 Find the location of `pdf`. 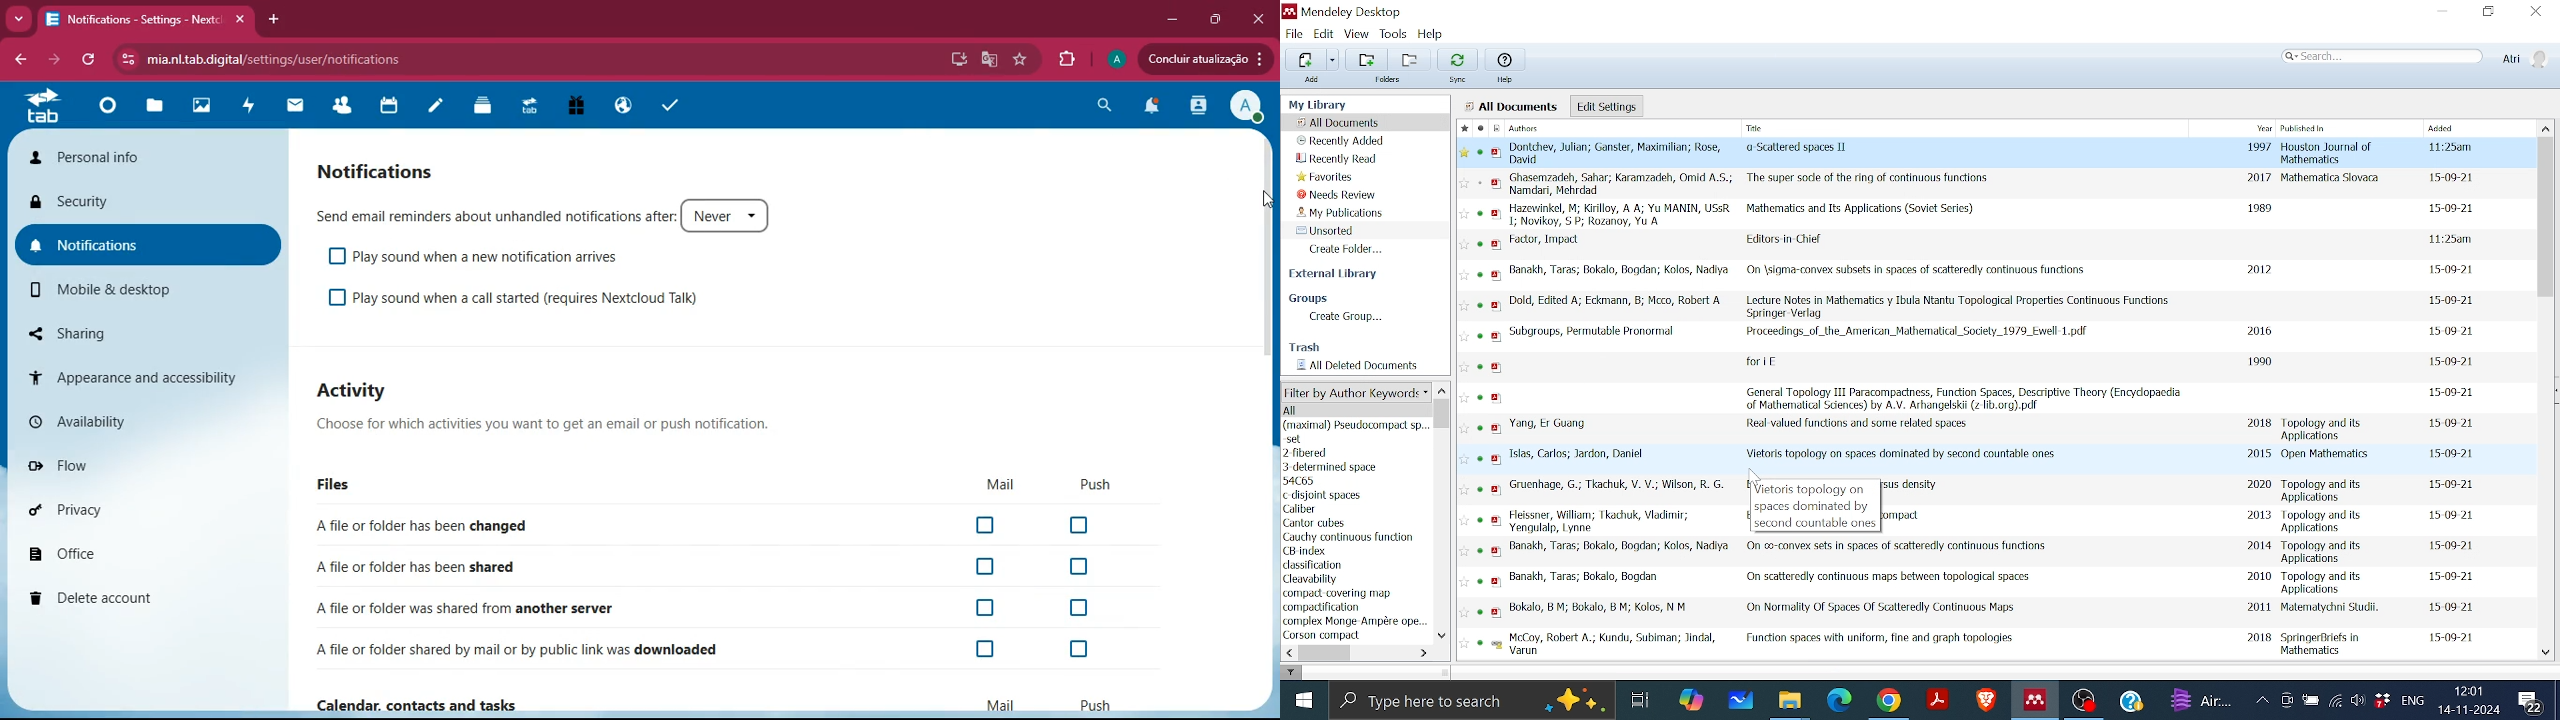

pdf is located at coordinates (1498, 307).